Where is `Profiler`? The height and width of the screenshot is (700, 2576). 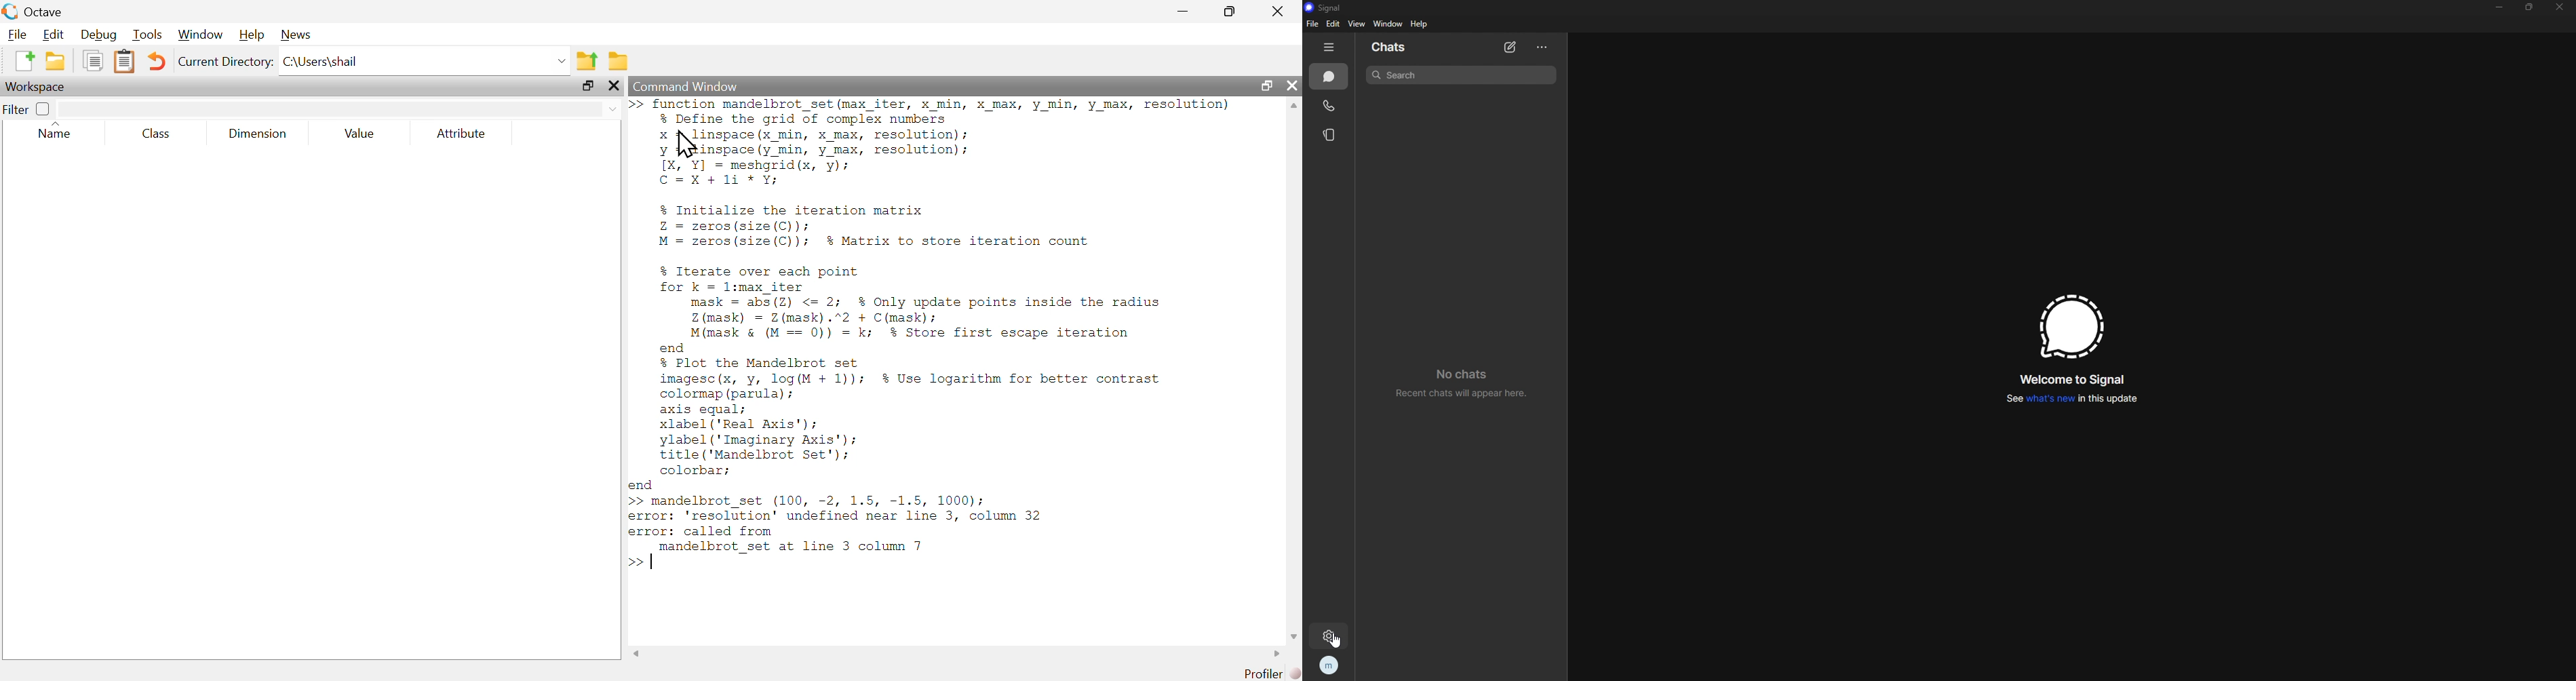
Profiler is located at coordinates (1260, 674).